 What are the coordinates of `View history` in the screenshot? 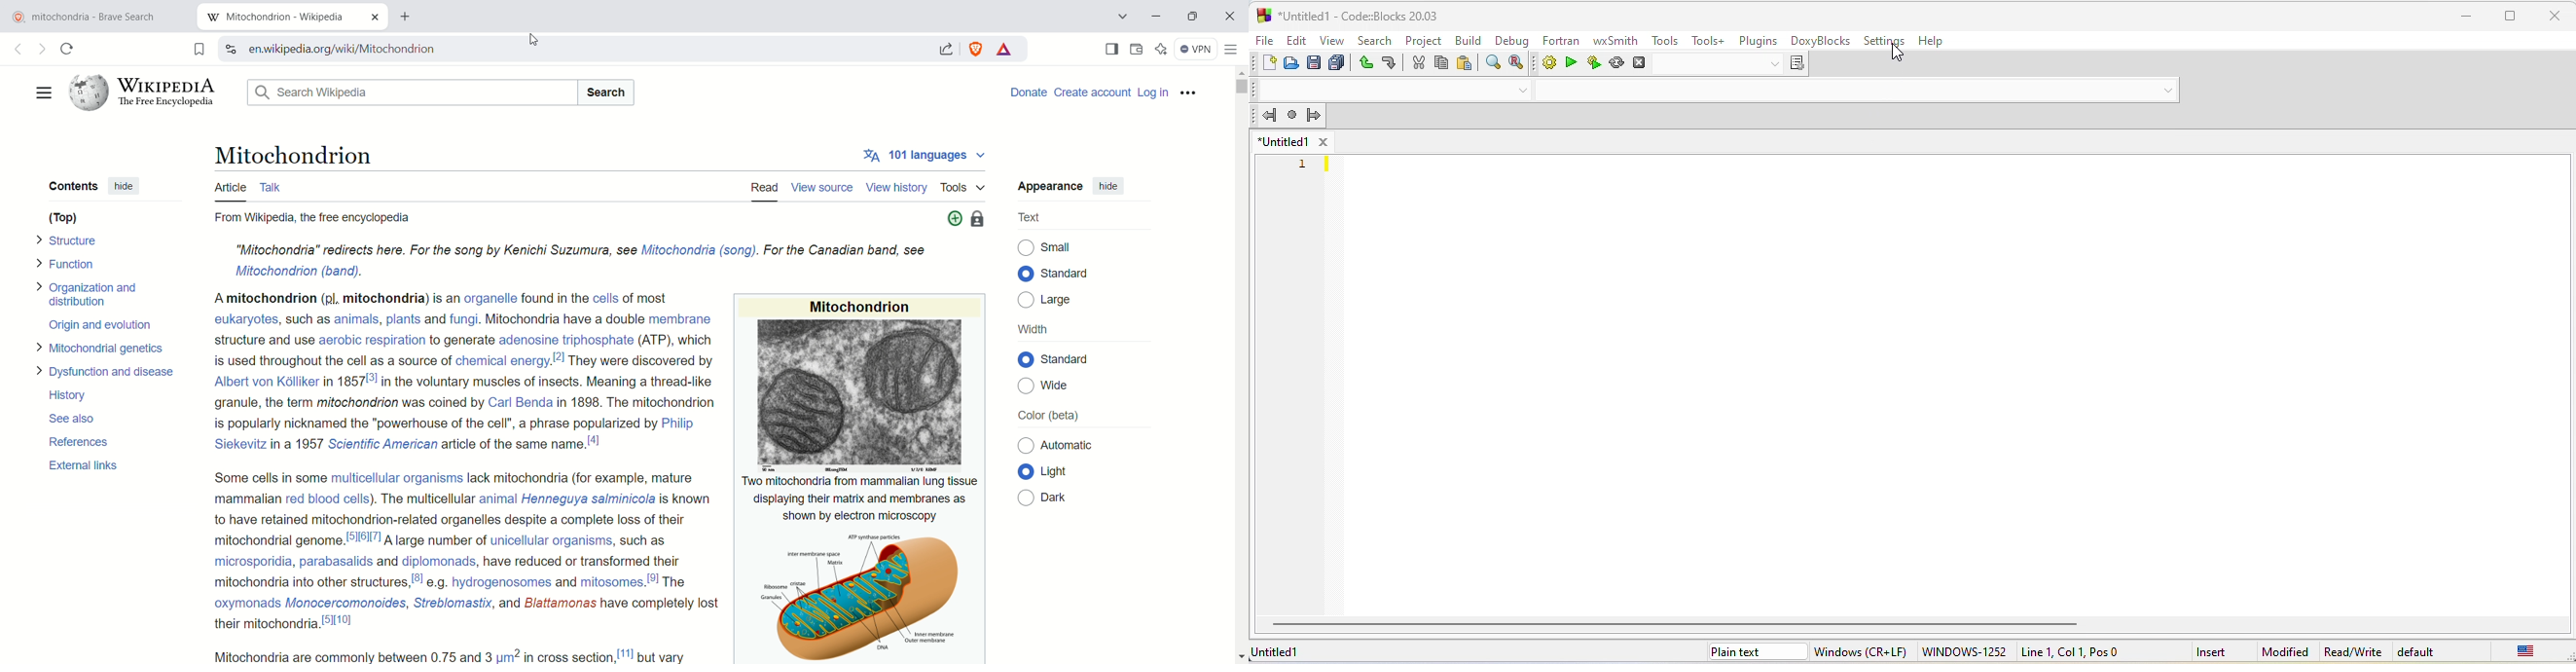 It's located at (898, 187).